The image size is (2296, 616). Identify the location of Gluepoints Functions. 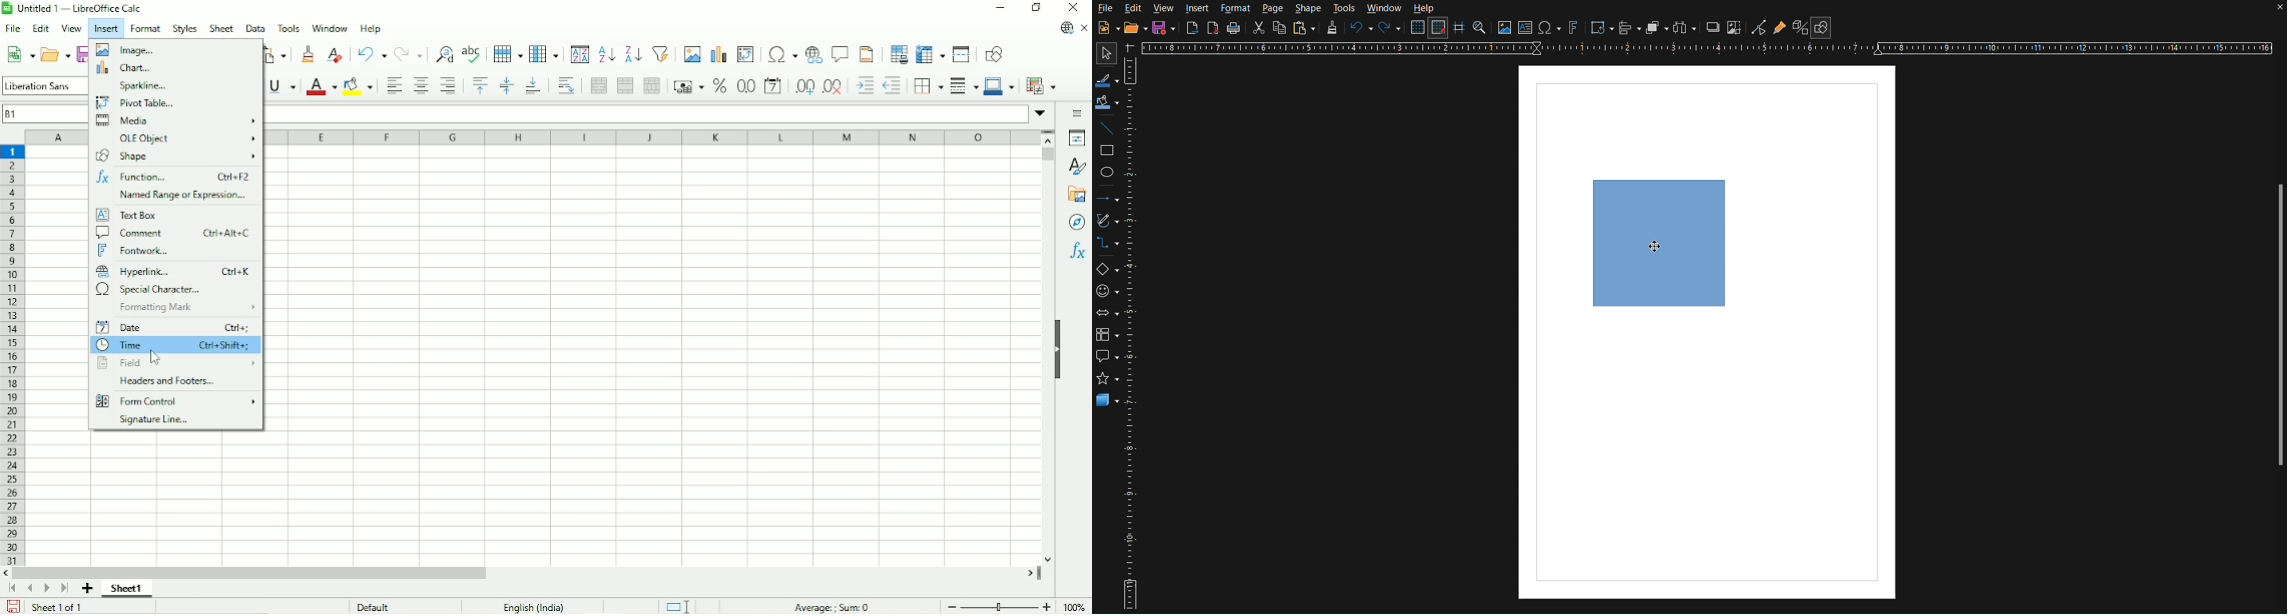
(1781, 27).